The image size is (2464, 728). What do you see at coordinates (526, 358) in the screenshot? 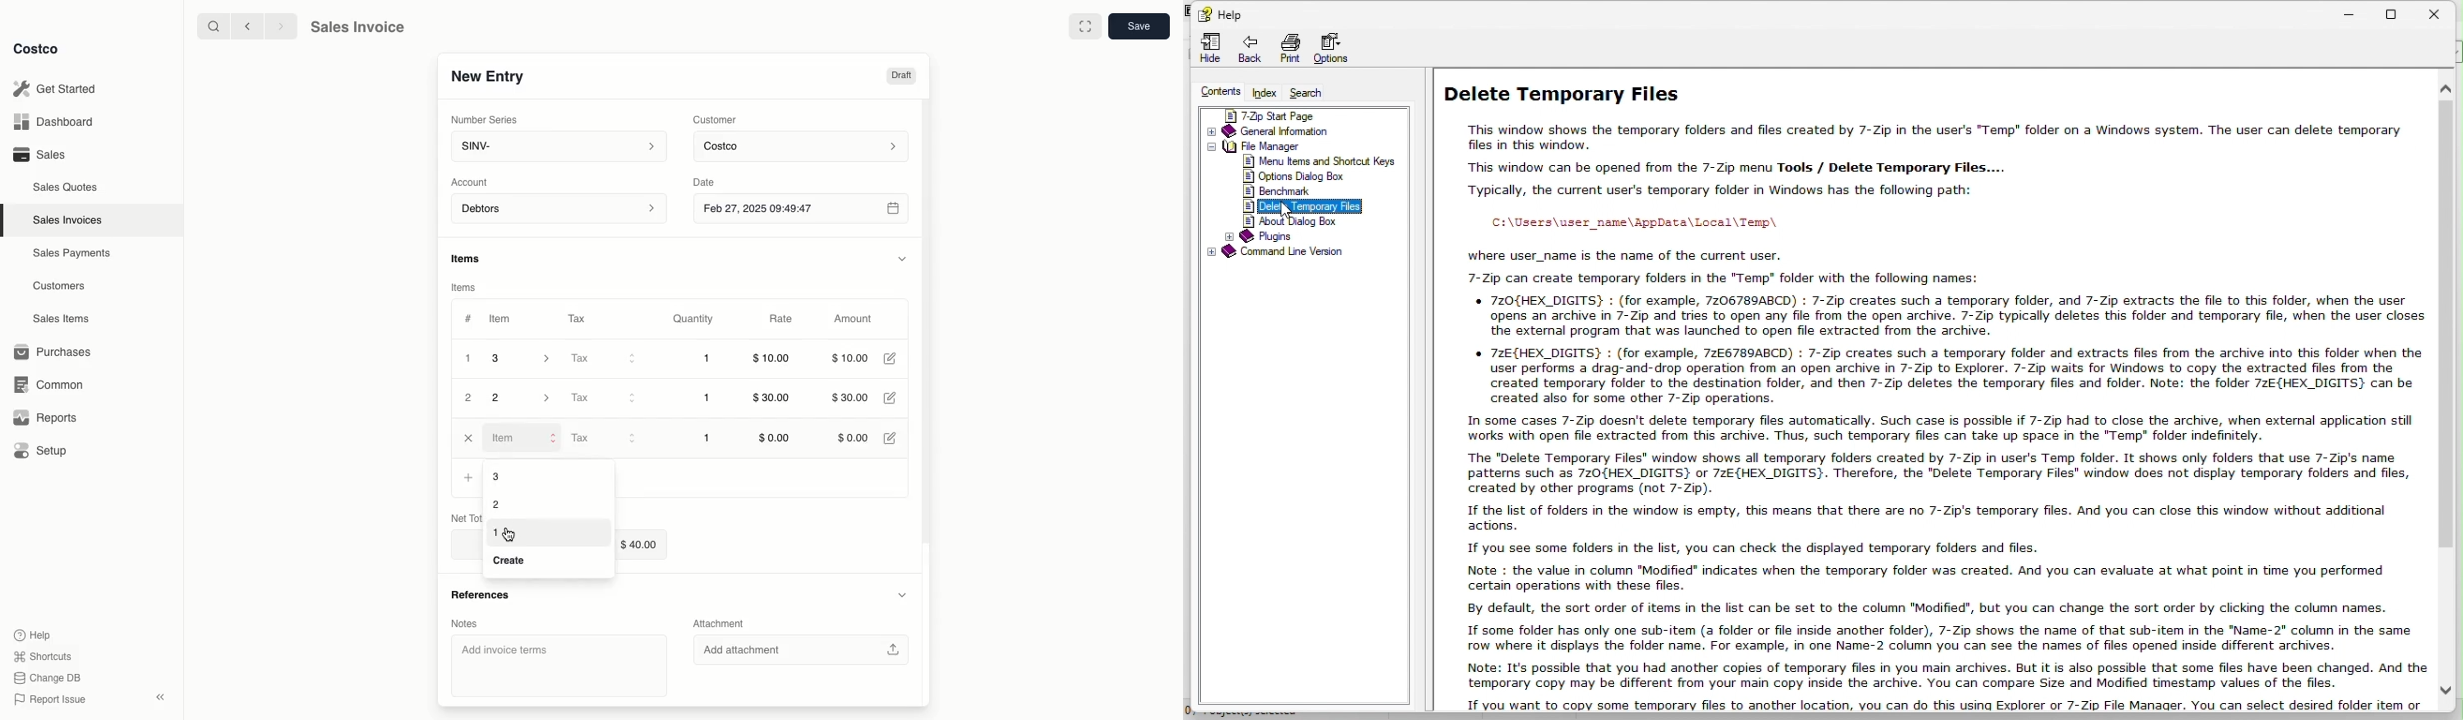
I see `3` at bounding box center [526, 358].